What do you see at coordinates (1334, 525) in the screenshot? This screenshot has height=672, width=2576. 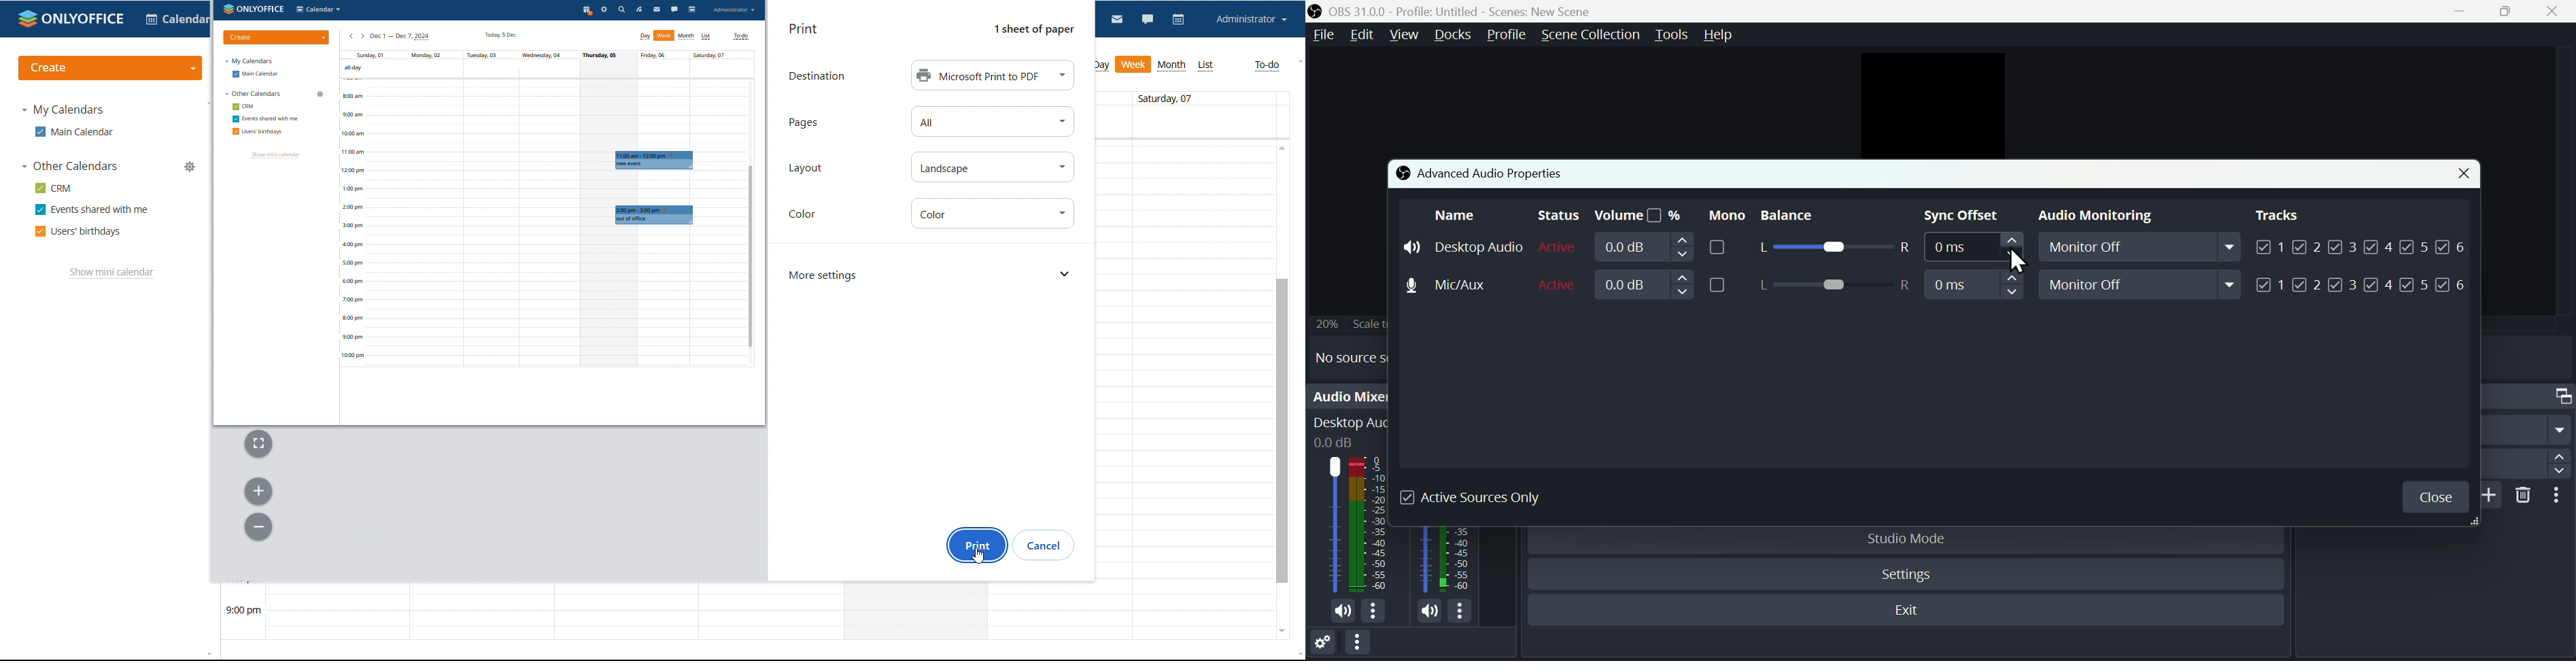 I see `Desktop icon` at bounding box center [1334, 525].